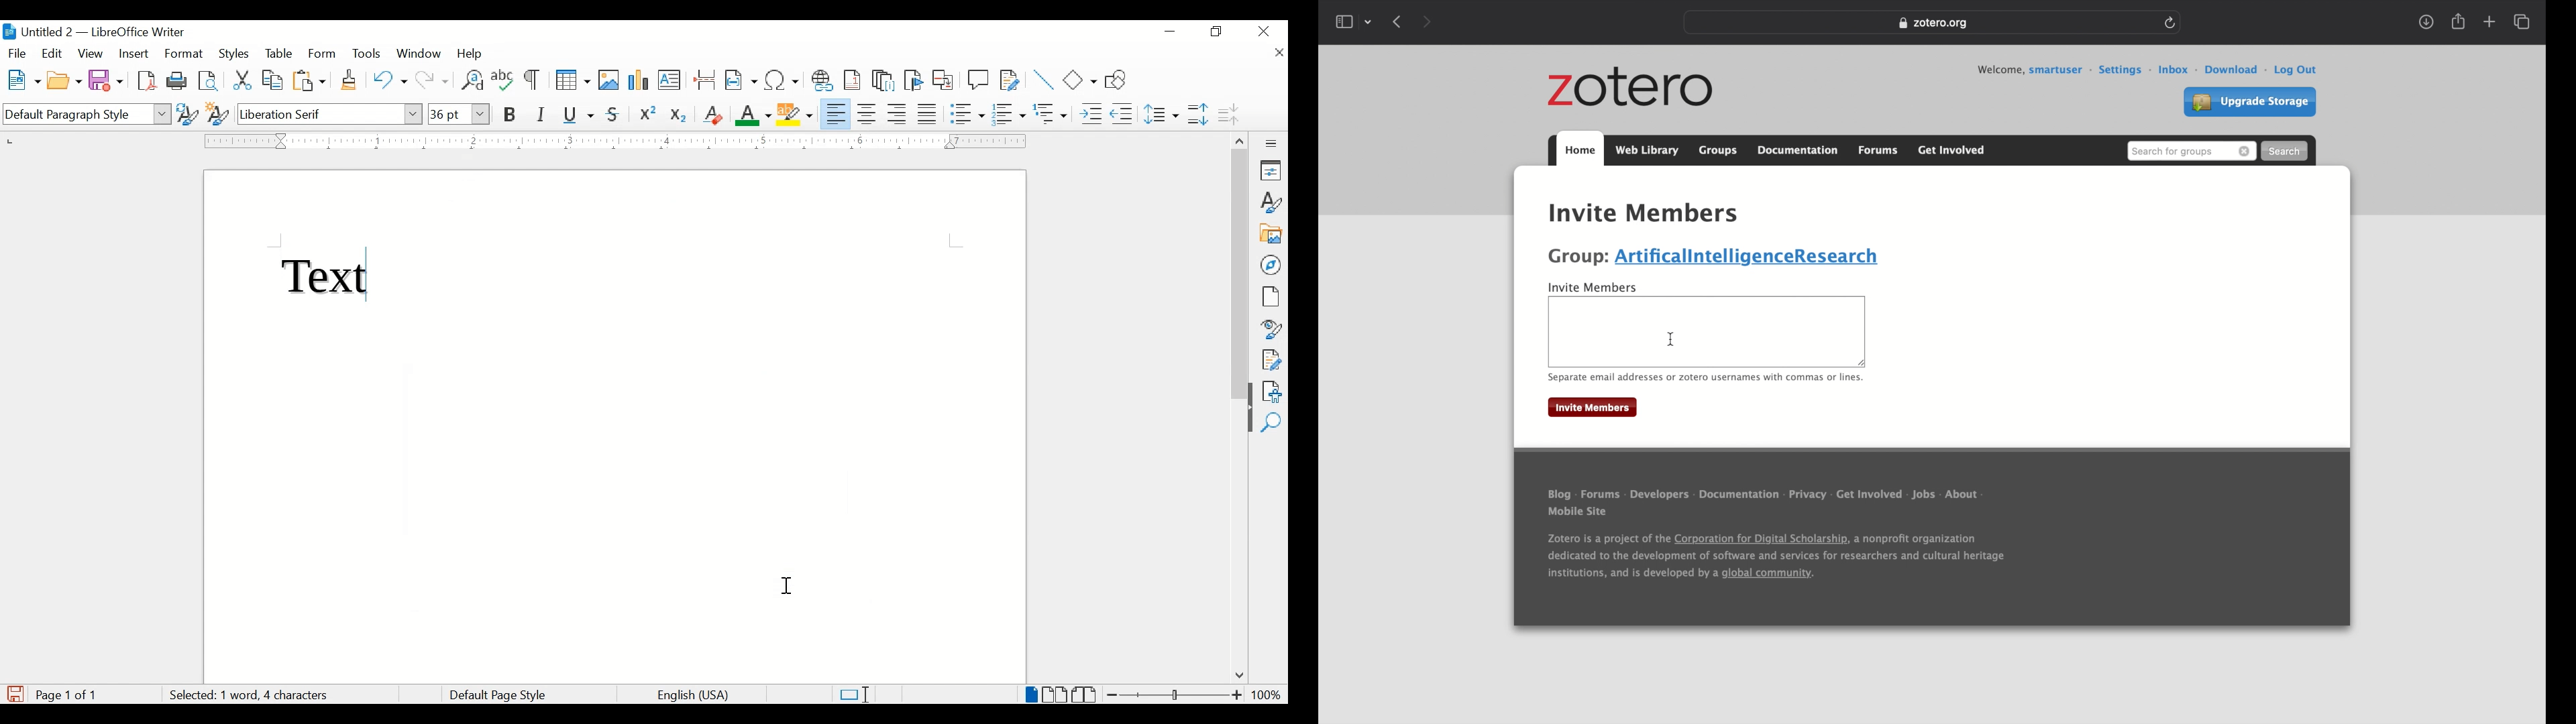 The image size is (2576, 728). I want to click on minimize, so click(1171, 32).